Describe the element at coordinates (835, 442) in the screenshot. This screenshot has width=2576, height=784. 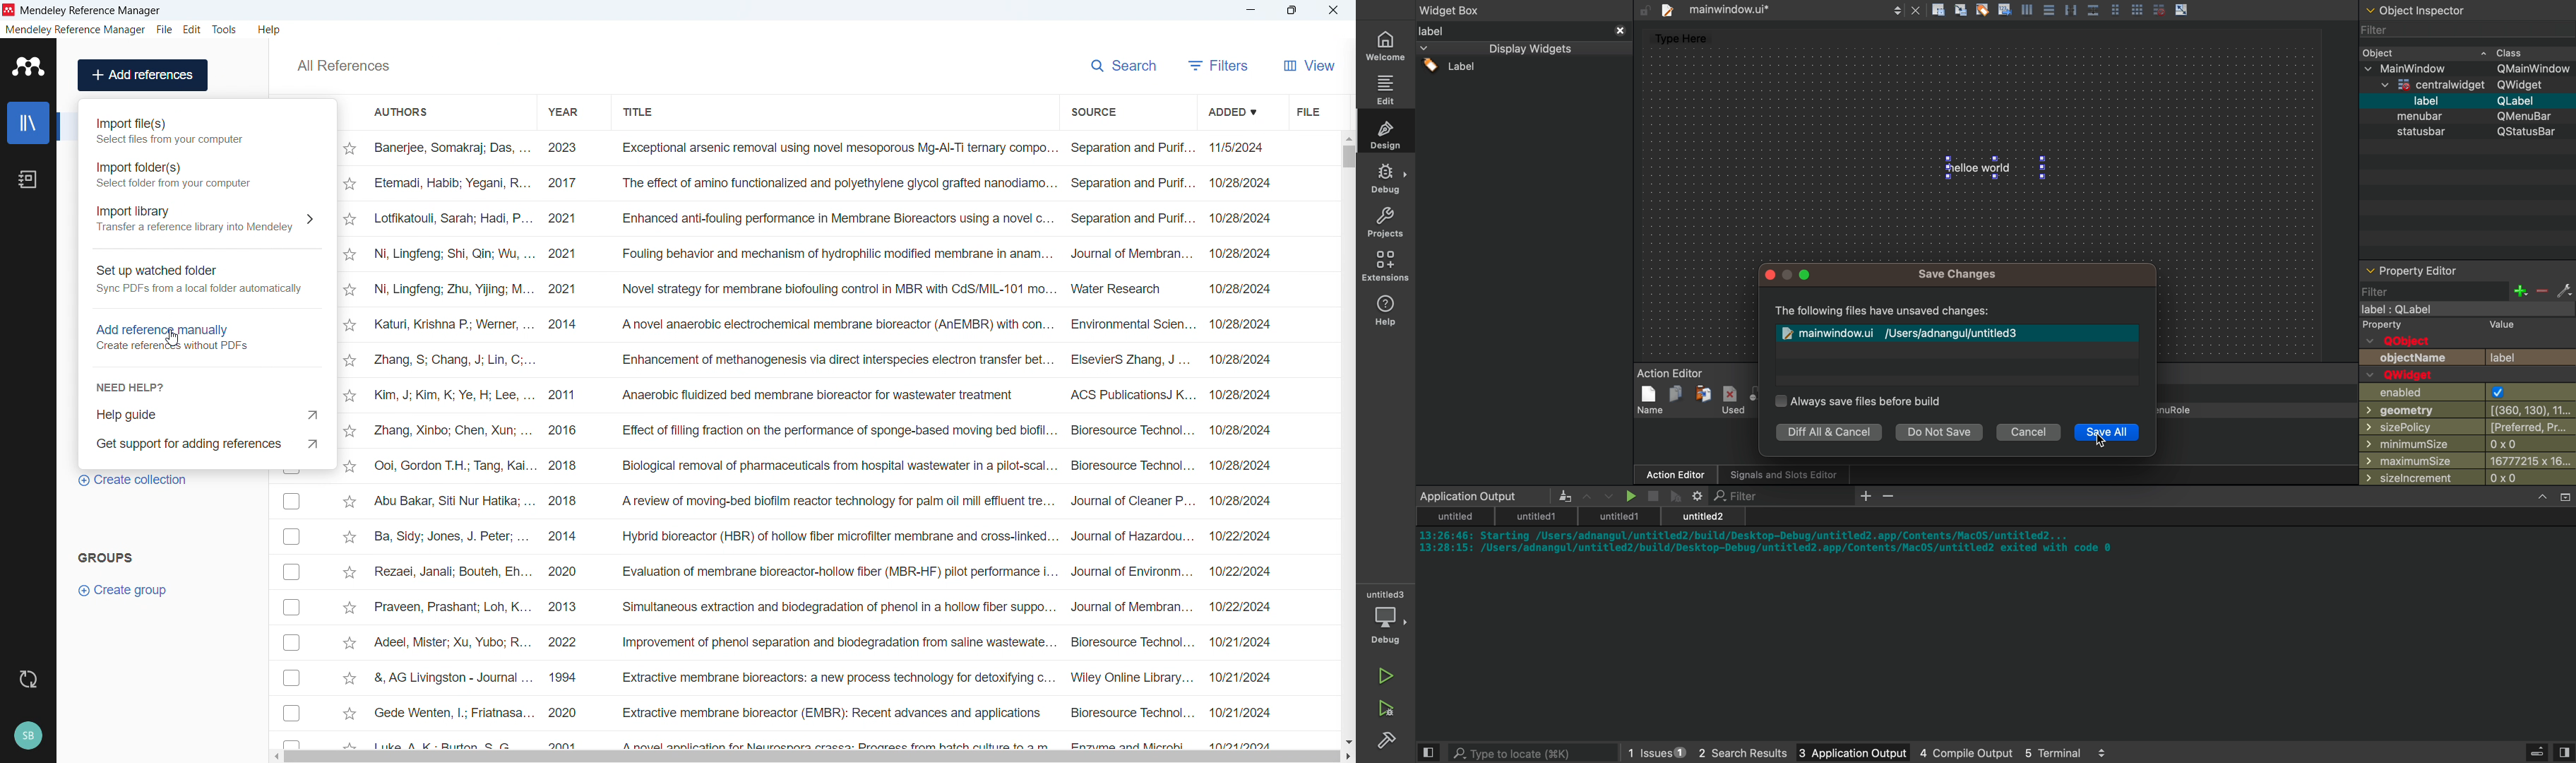
I see `Title of individual entries ` at that location.